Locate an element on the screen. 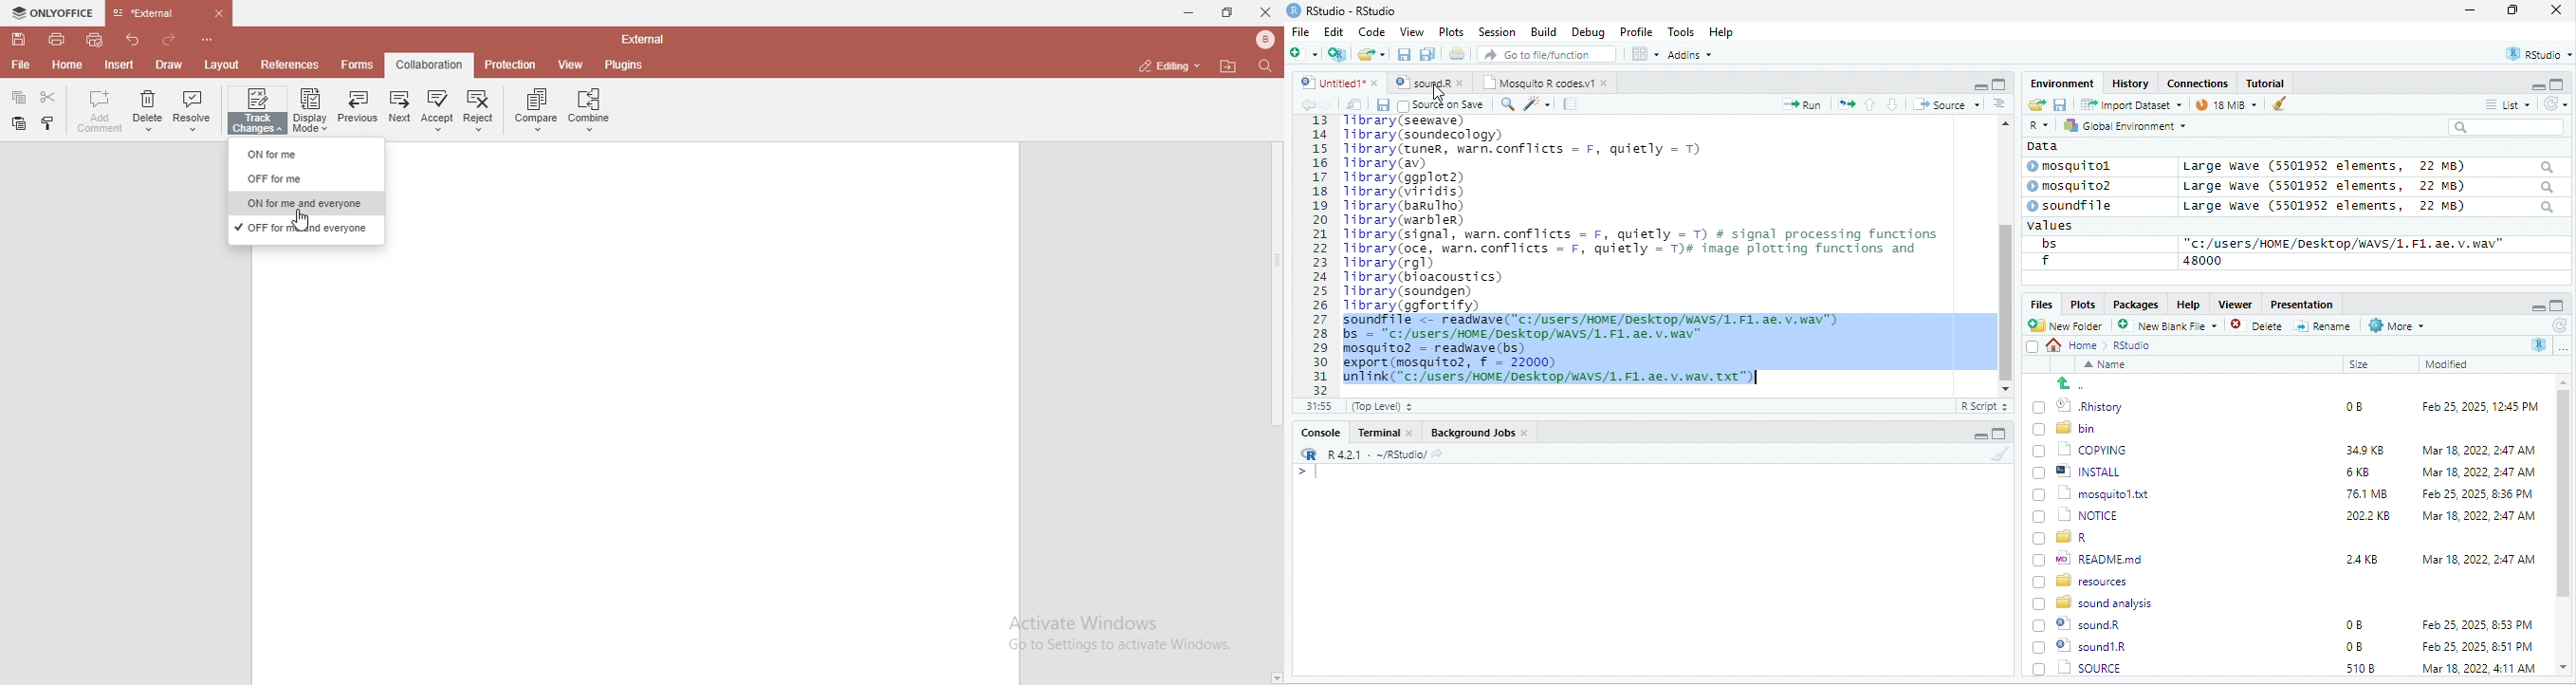 Image resolution: width=2576 pixels, height=700 pixels. | SOURCE is located at coordinates (2088, 646).